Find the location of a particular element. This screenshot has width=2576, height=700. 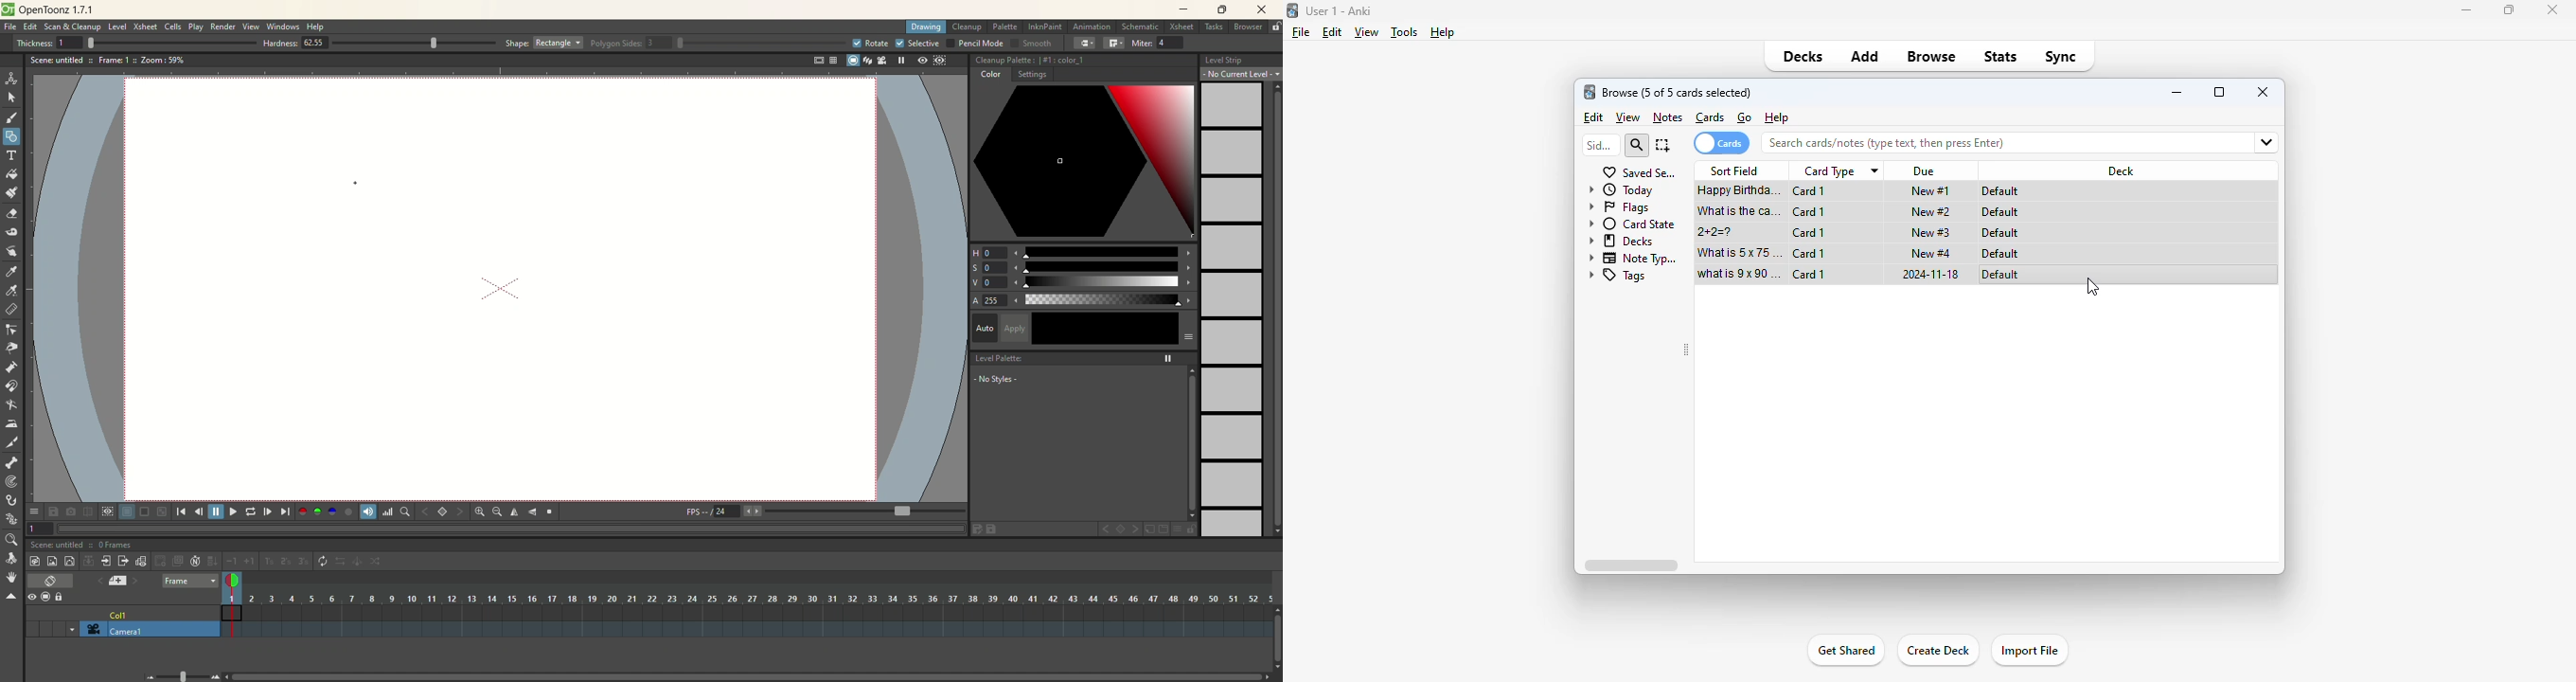

2024-11-18 is located at coordinates (1928, 274).